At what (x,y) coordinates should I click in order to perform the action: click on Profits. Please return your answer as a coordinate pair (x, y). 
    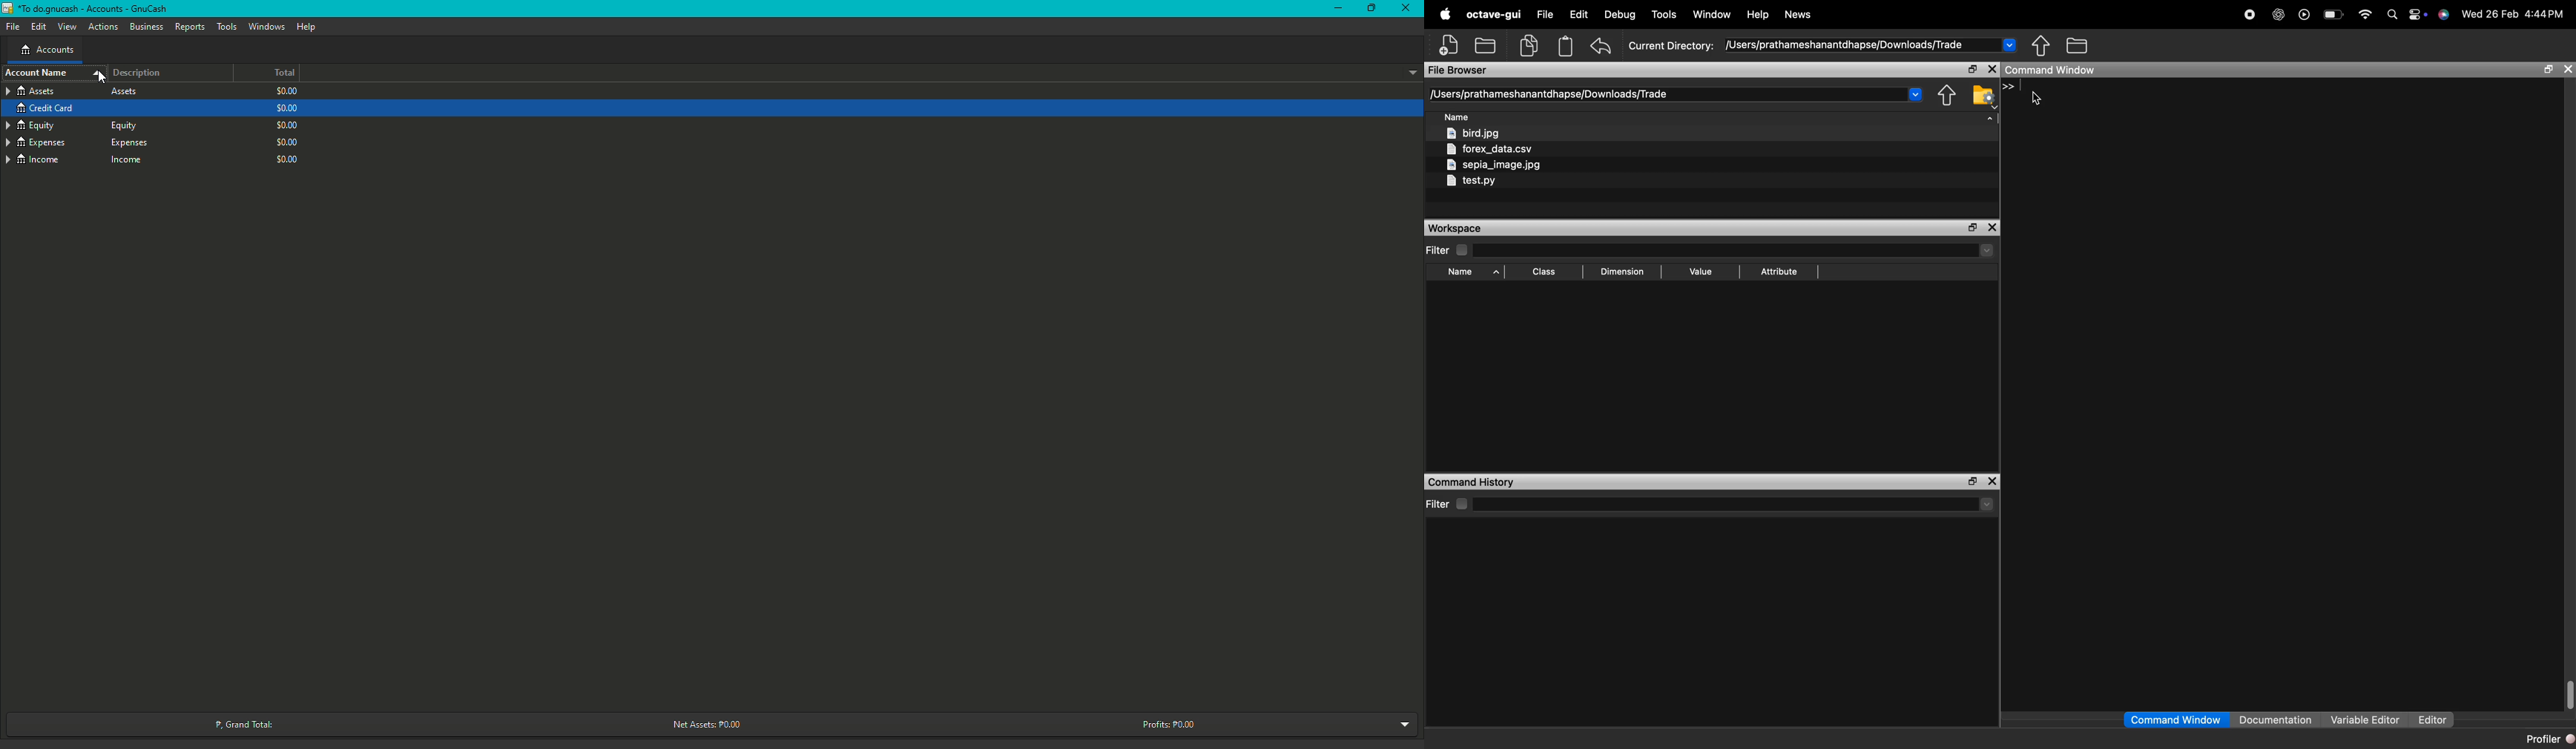
    Looking at the image, I should click on (1162, 723).